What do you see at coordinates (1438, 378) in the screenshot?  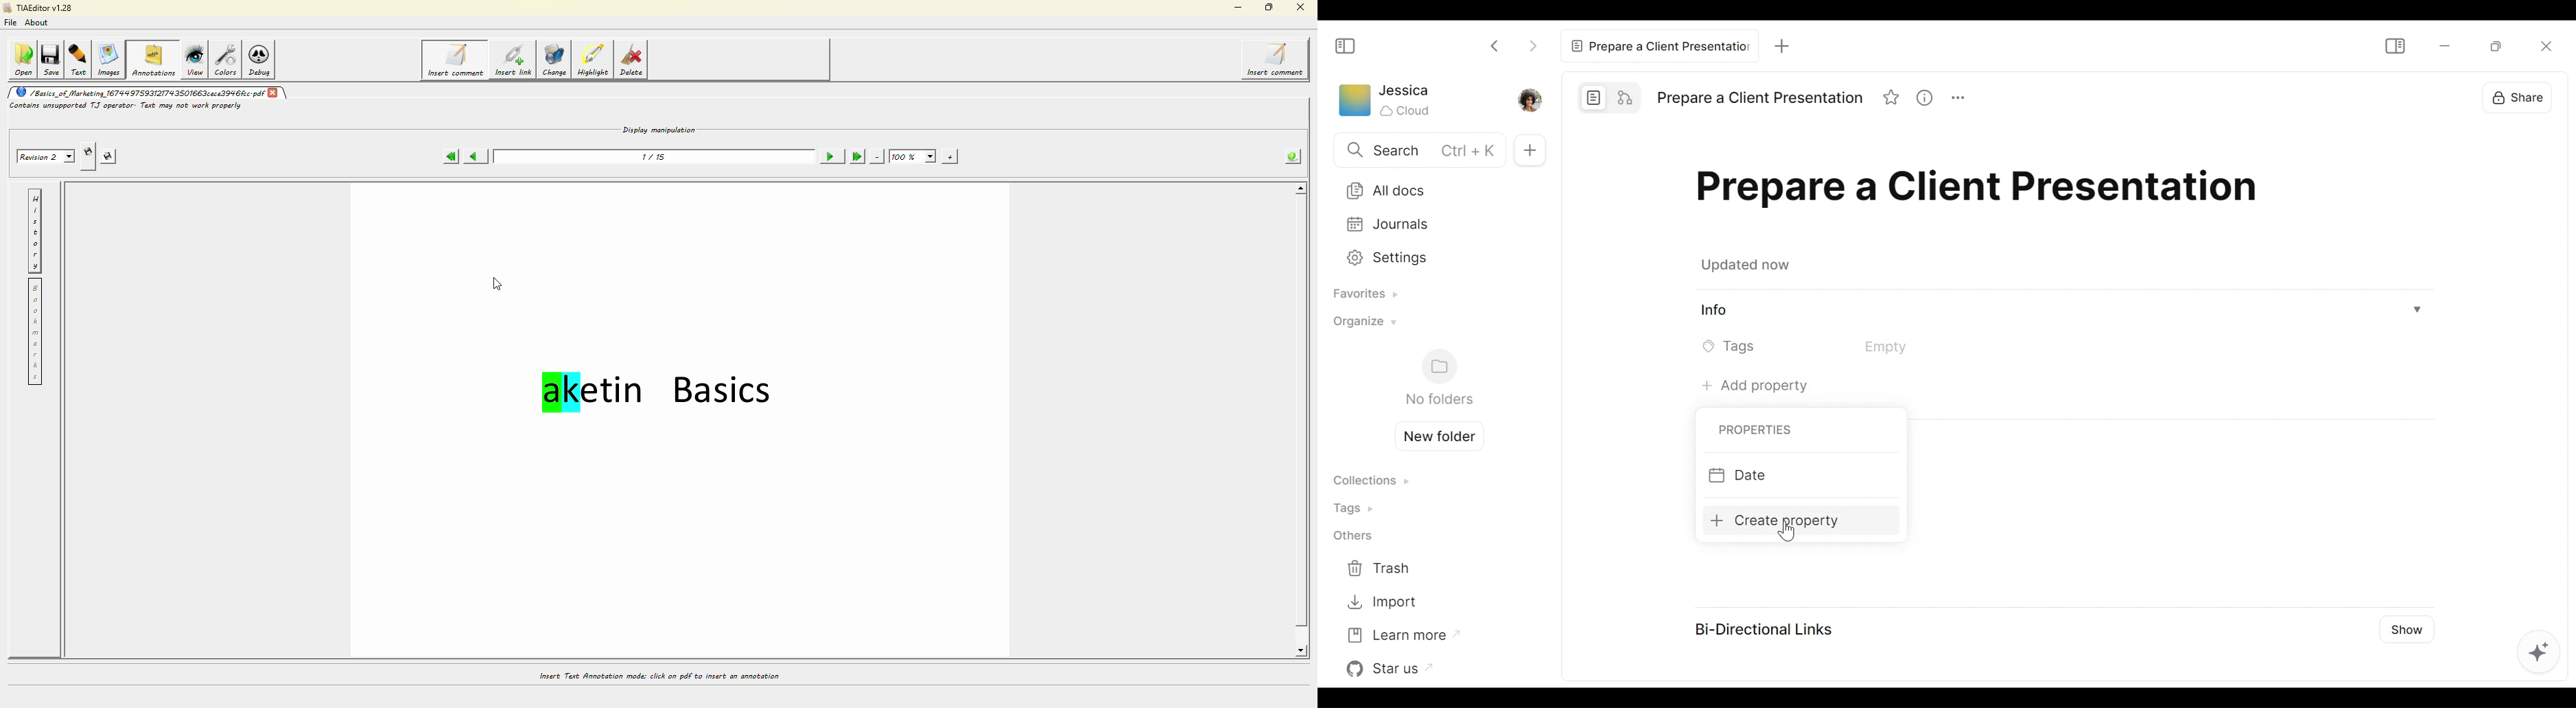 I see `Folders` at bounding box center [1438, 378].